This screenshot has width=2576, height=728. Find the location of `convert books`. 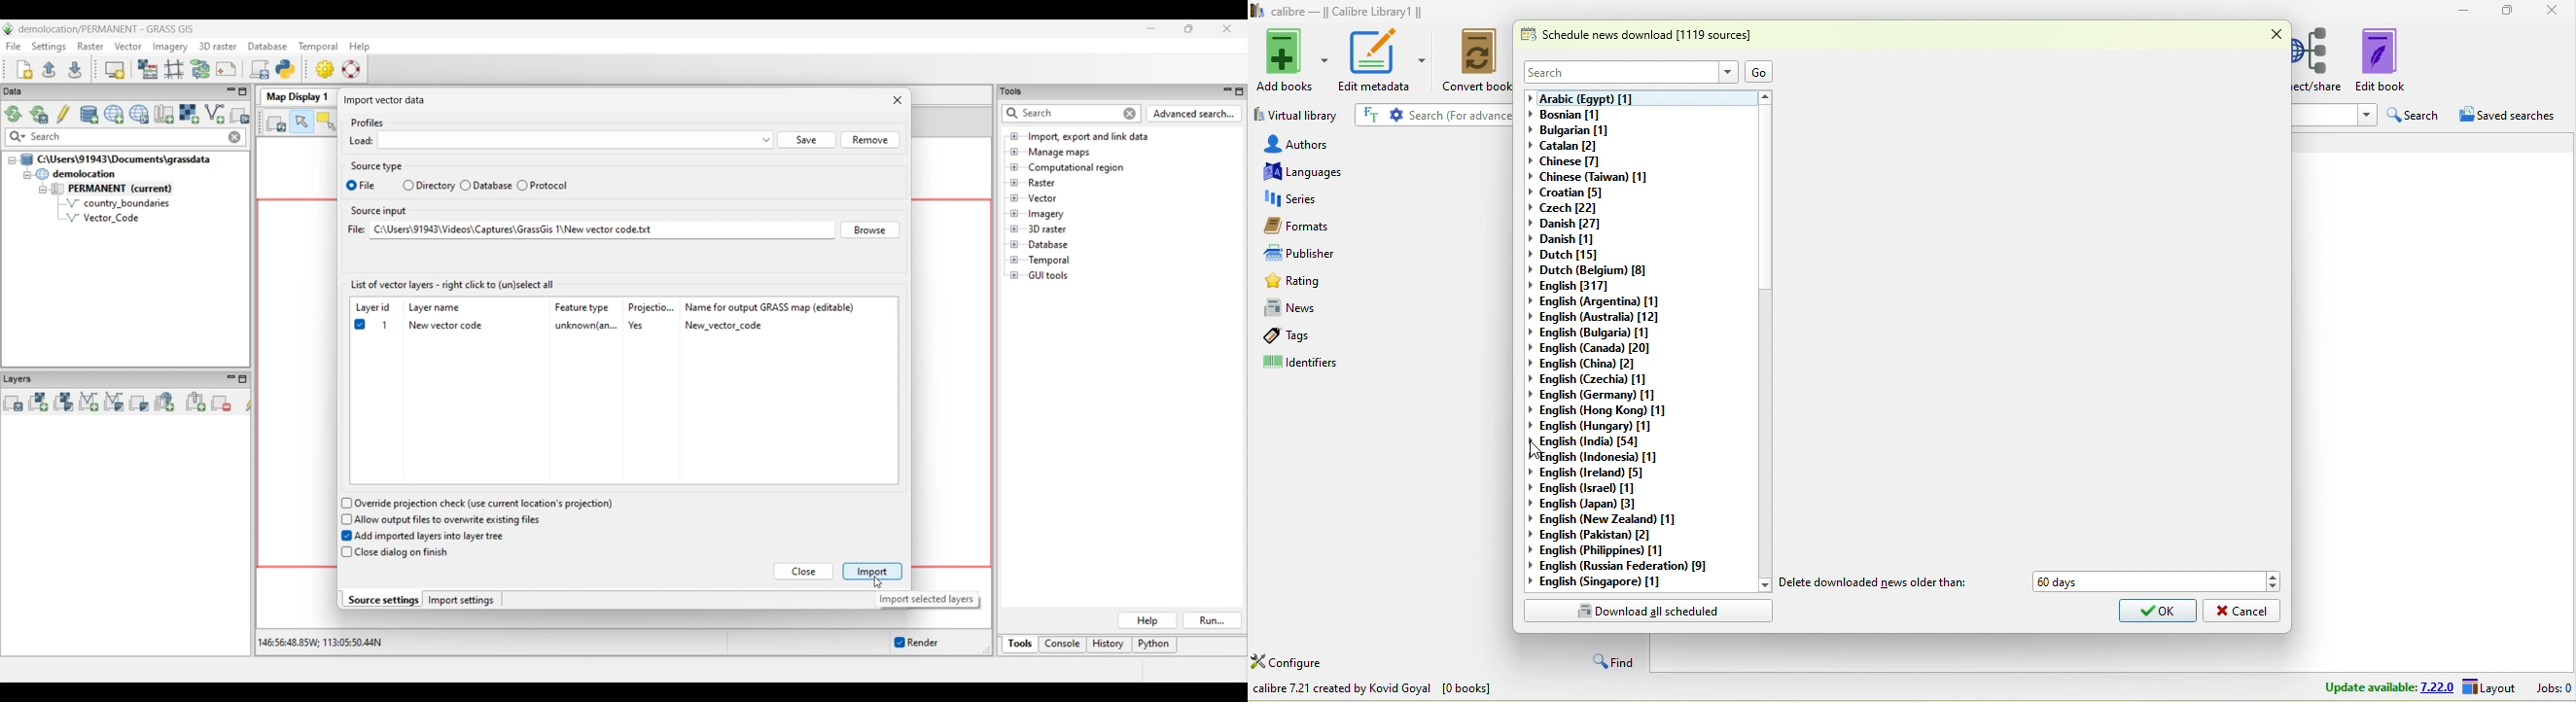

convert books is located at coordinates (1475, 61).